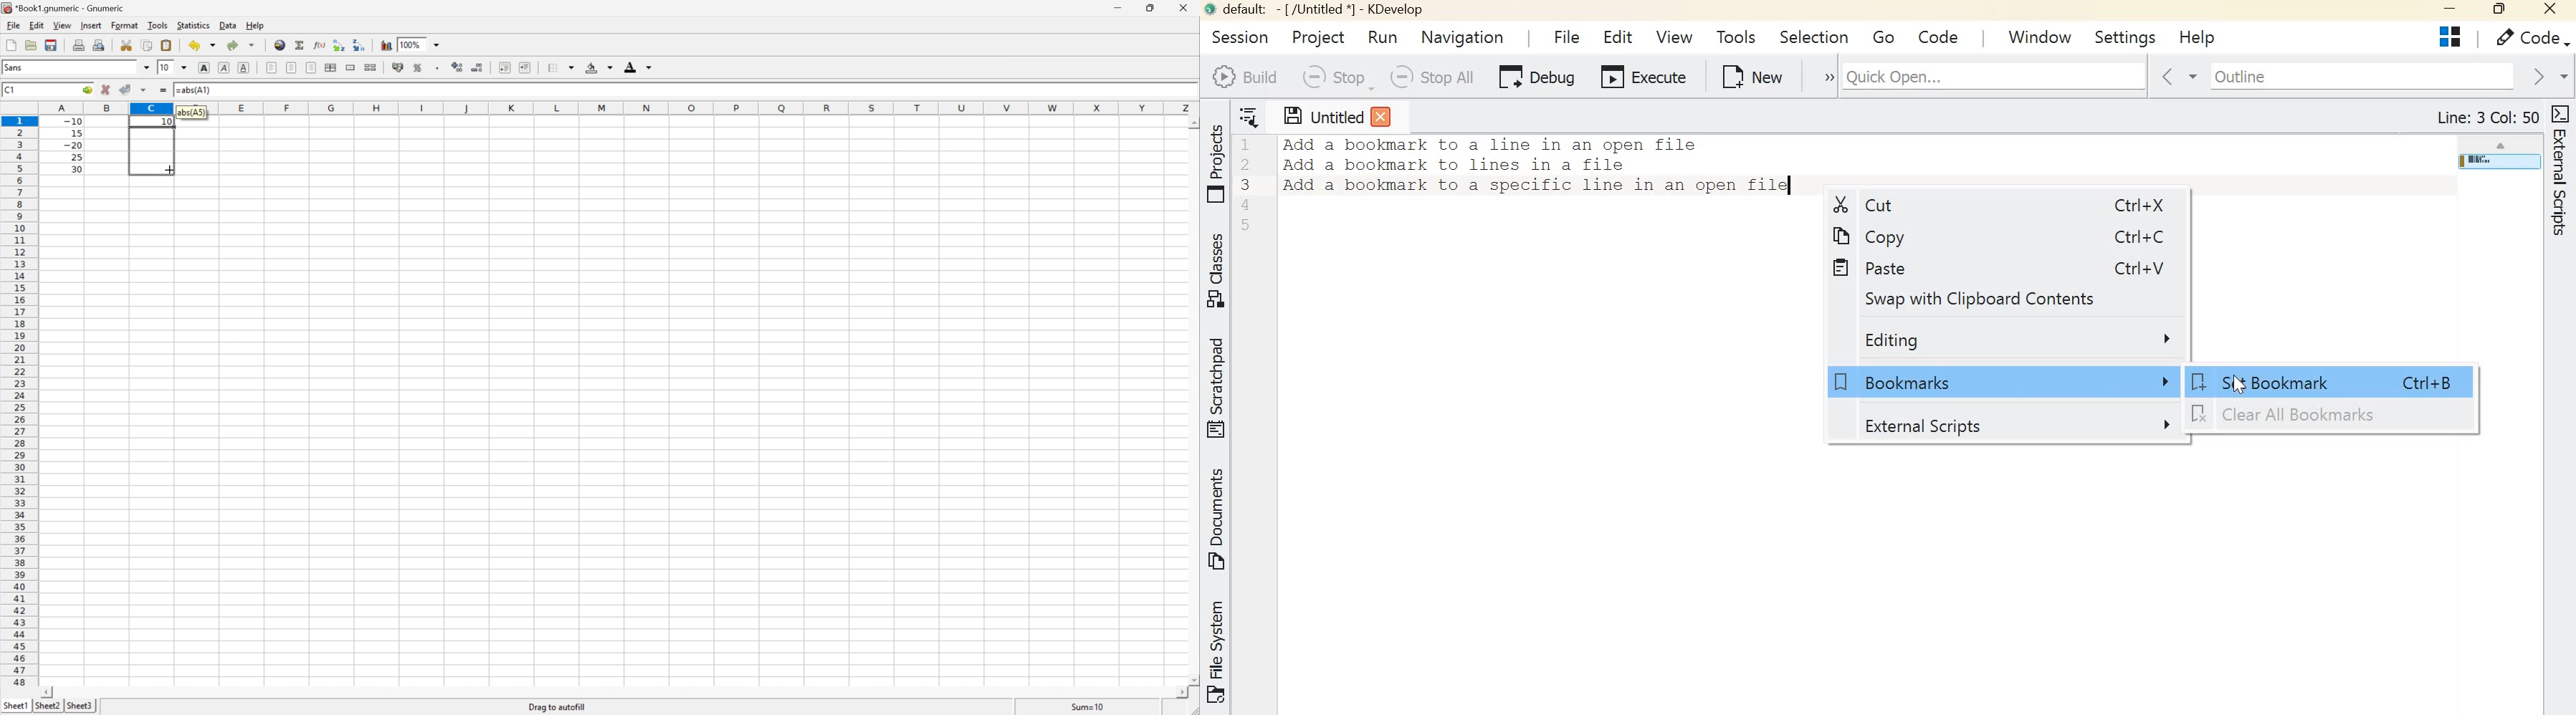 Image resolution: width=2576 pixels, height=728 pixels. Describe the element at coordinates (2500, 143) in the screenshot. I see `scroll up arrow` at that location.